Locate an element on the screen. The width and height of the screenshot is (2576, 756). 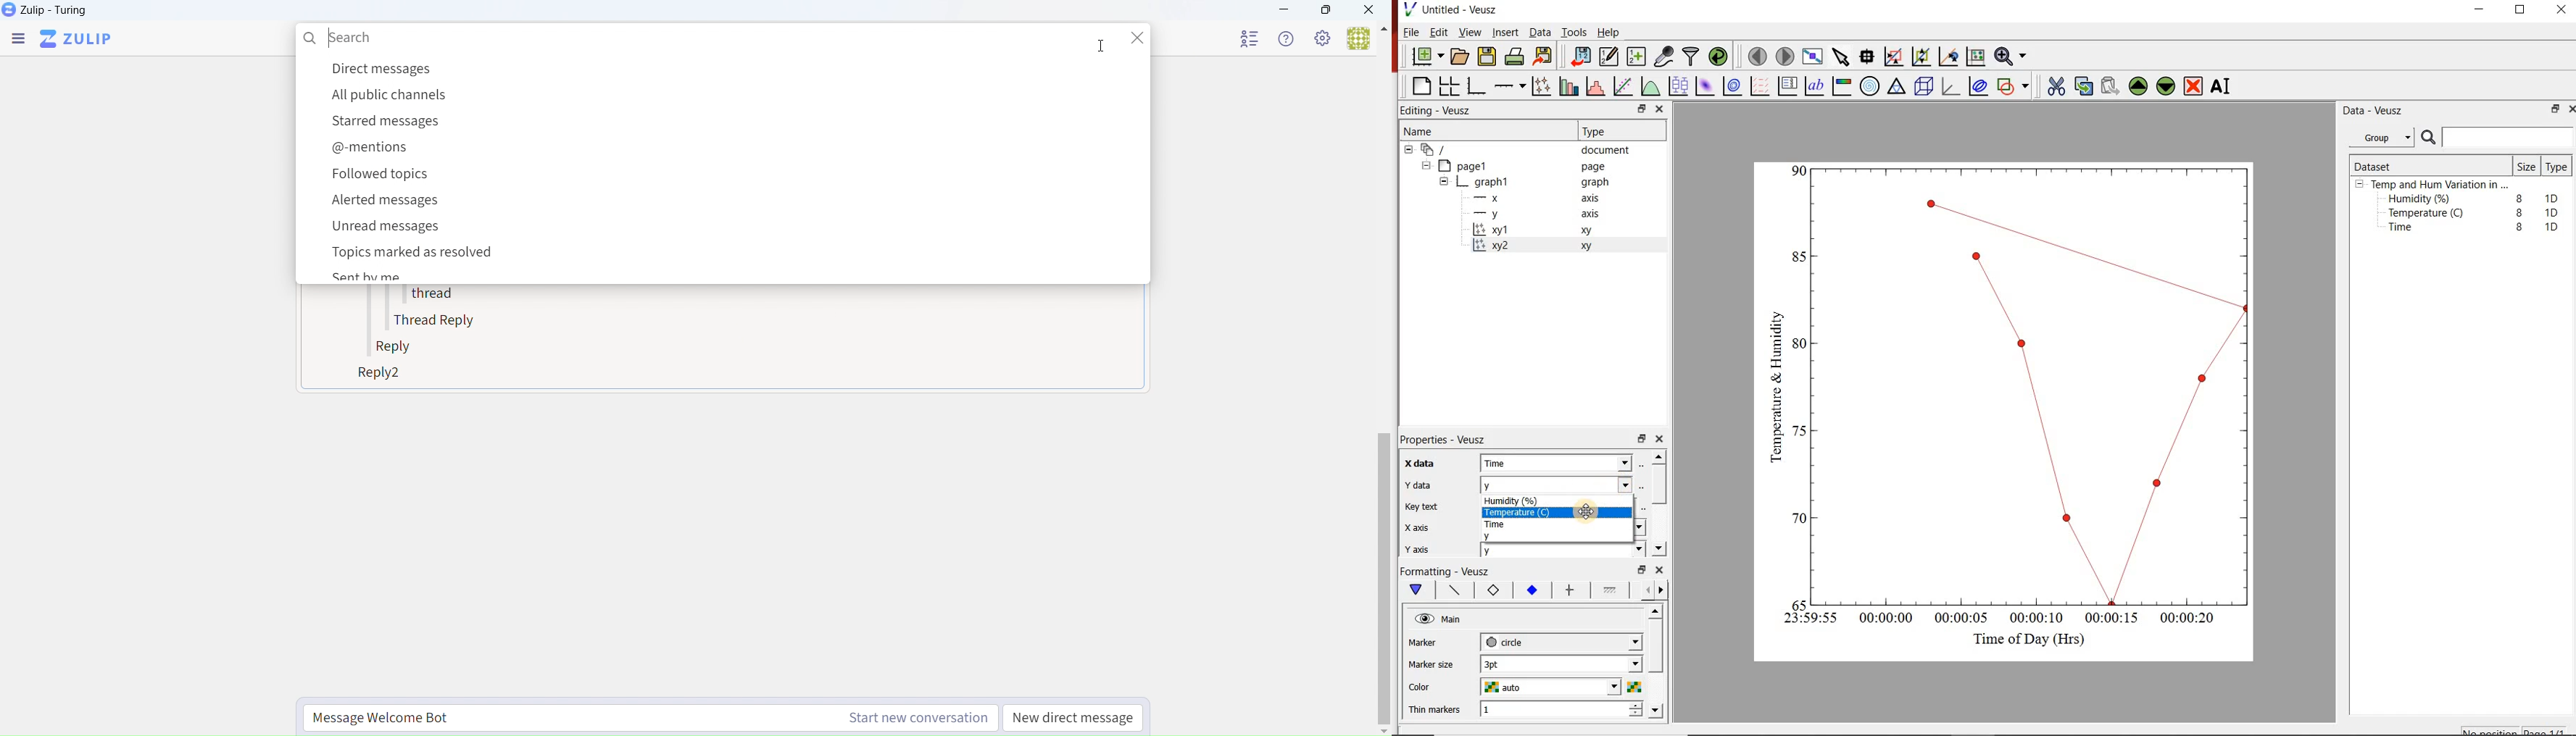
Data - Veusz is located at coordinates (2376, 111).